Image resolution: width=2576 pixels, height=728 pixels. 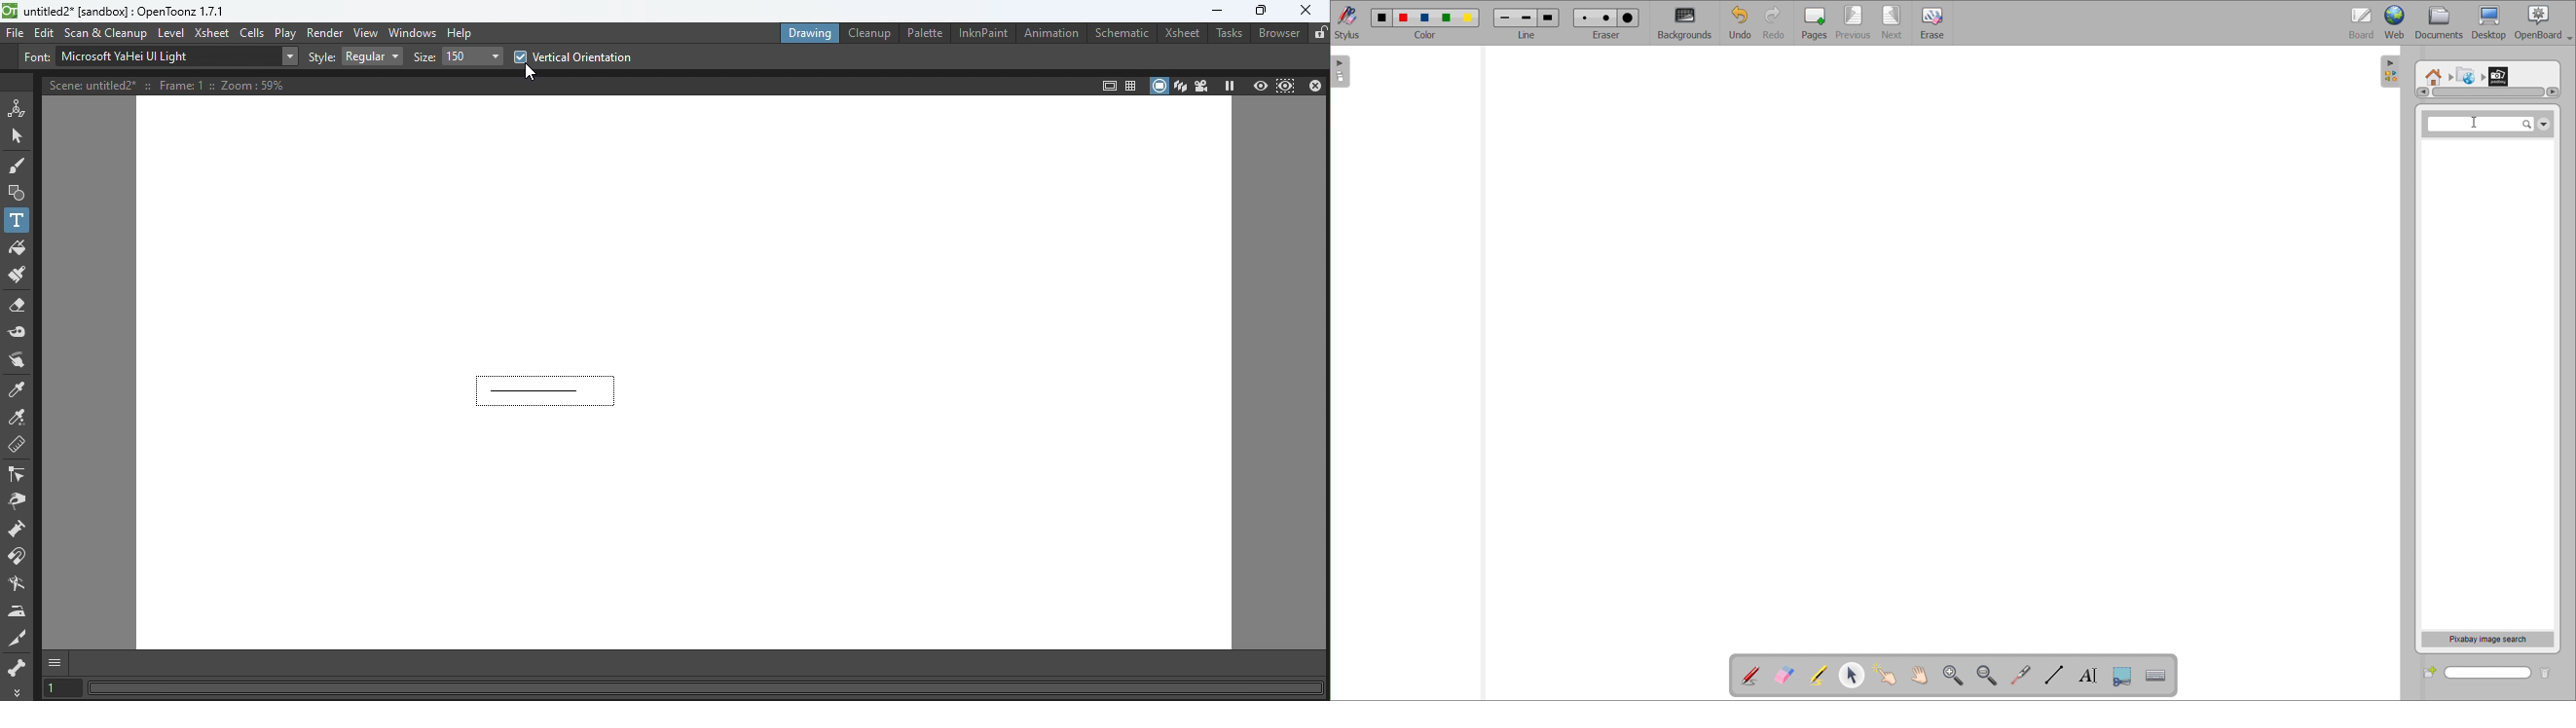 I want to click on Status bar, so click(x=707, y=686).